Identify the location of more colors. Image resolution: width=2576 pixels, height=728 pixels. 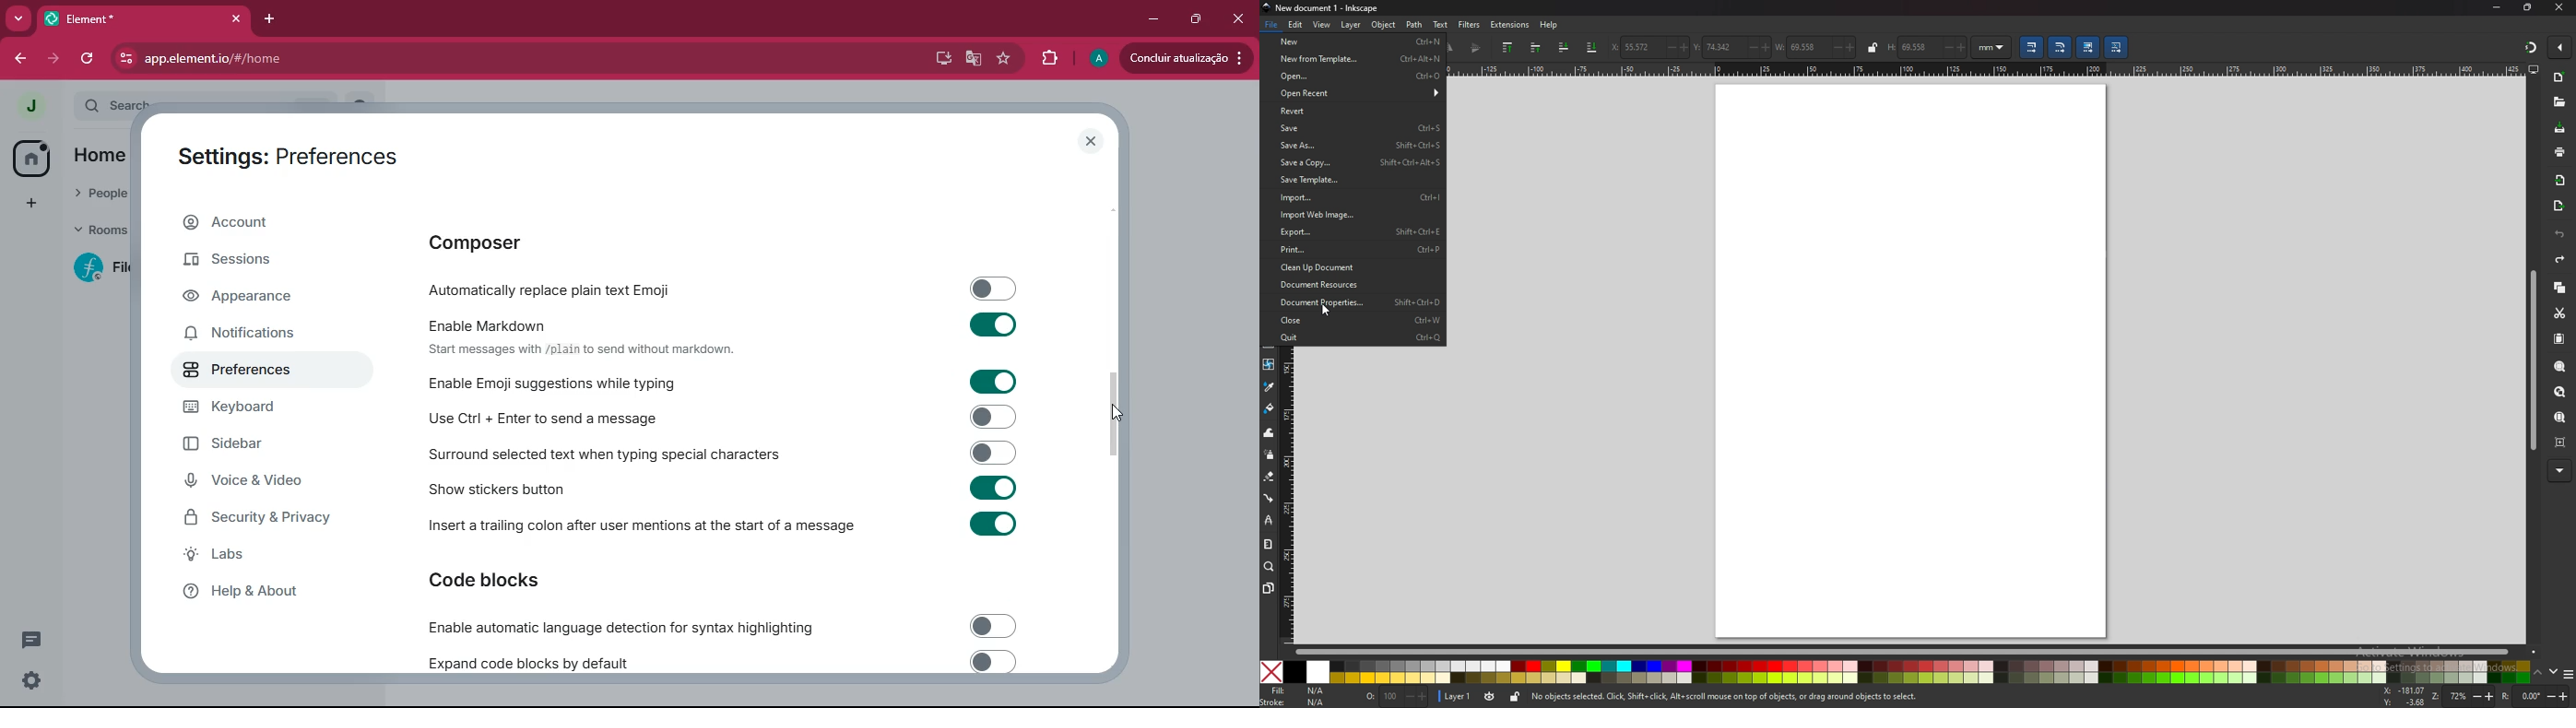
(2569, 672).